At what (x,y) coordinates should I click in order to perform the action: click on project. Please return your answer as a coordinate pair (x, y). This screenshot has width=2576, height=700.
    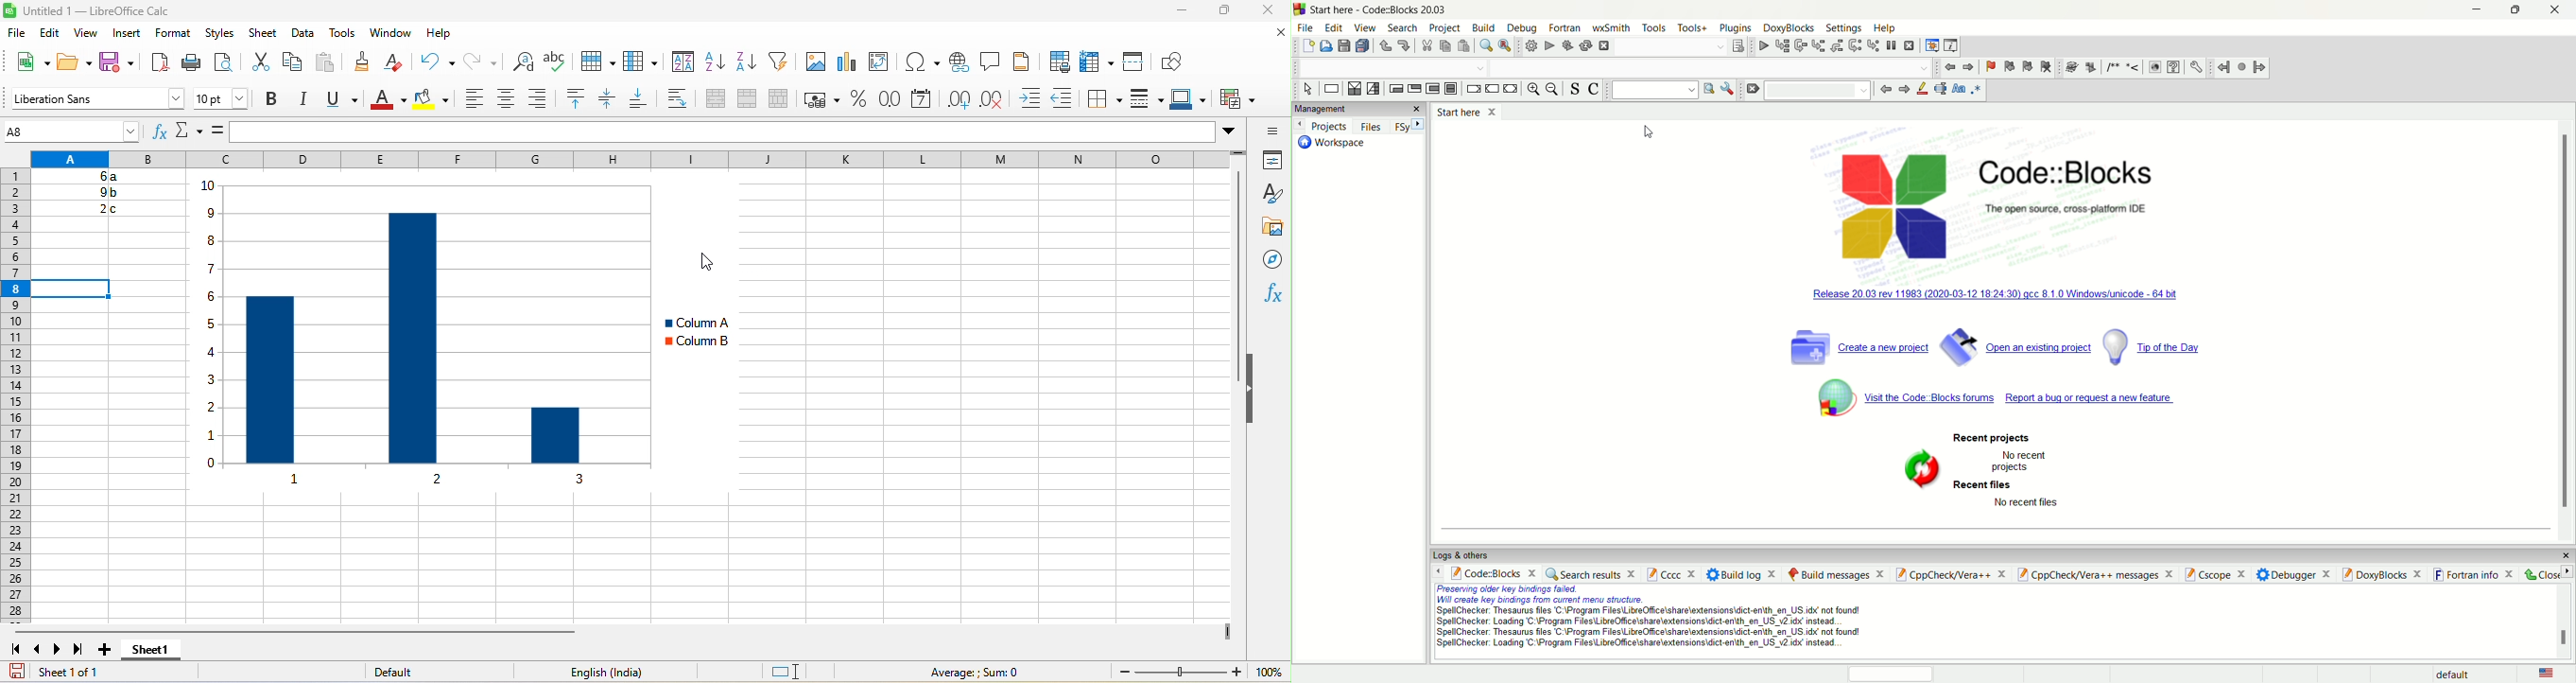
    Looking at the image, I should click on (1445, 28).